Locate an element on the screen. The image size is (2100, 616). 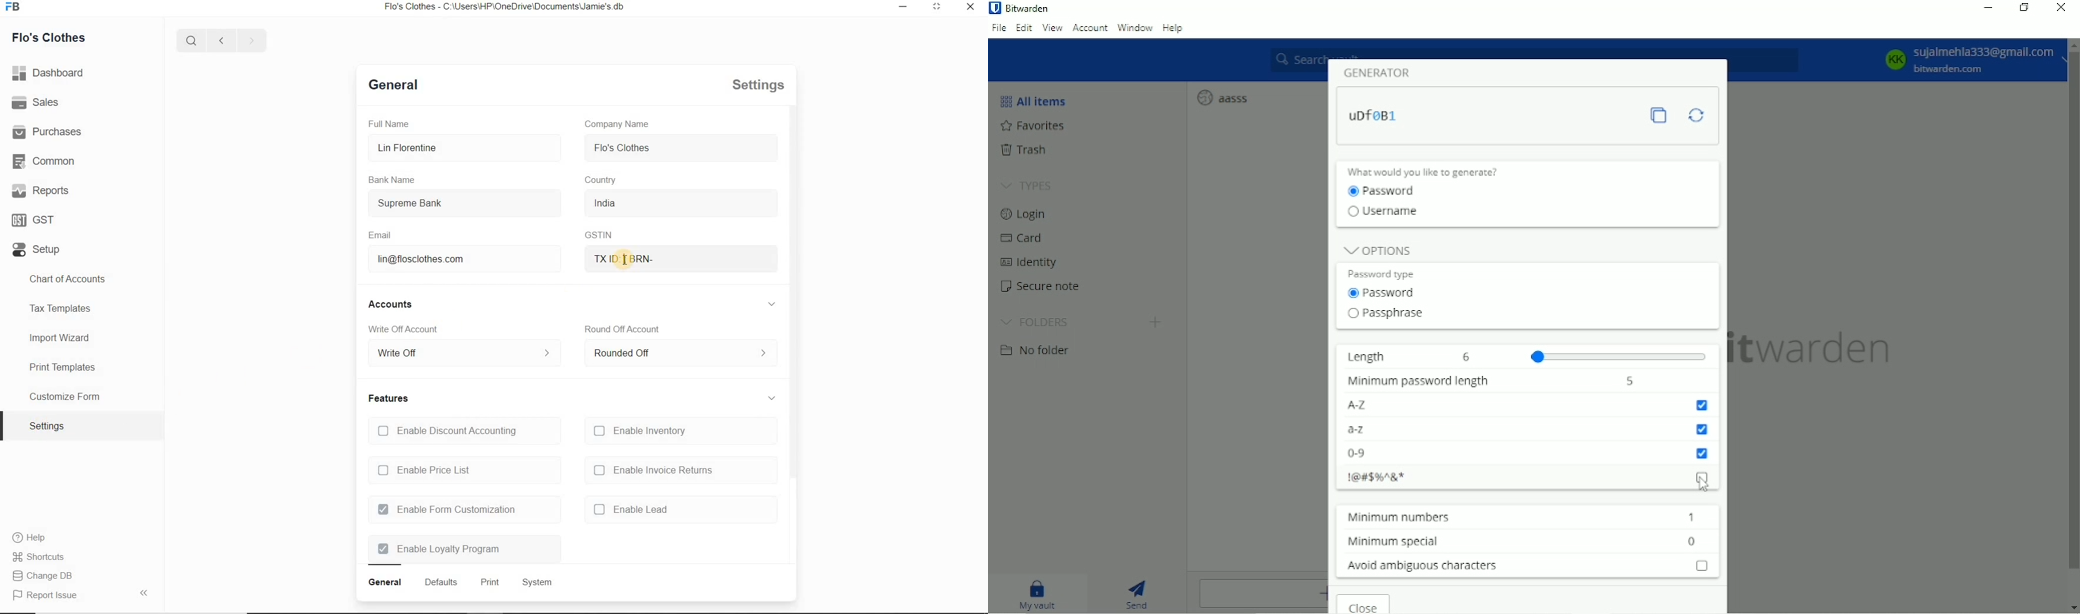
cursor is located at coordinates (1704, 486).